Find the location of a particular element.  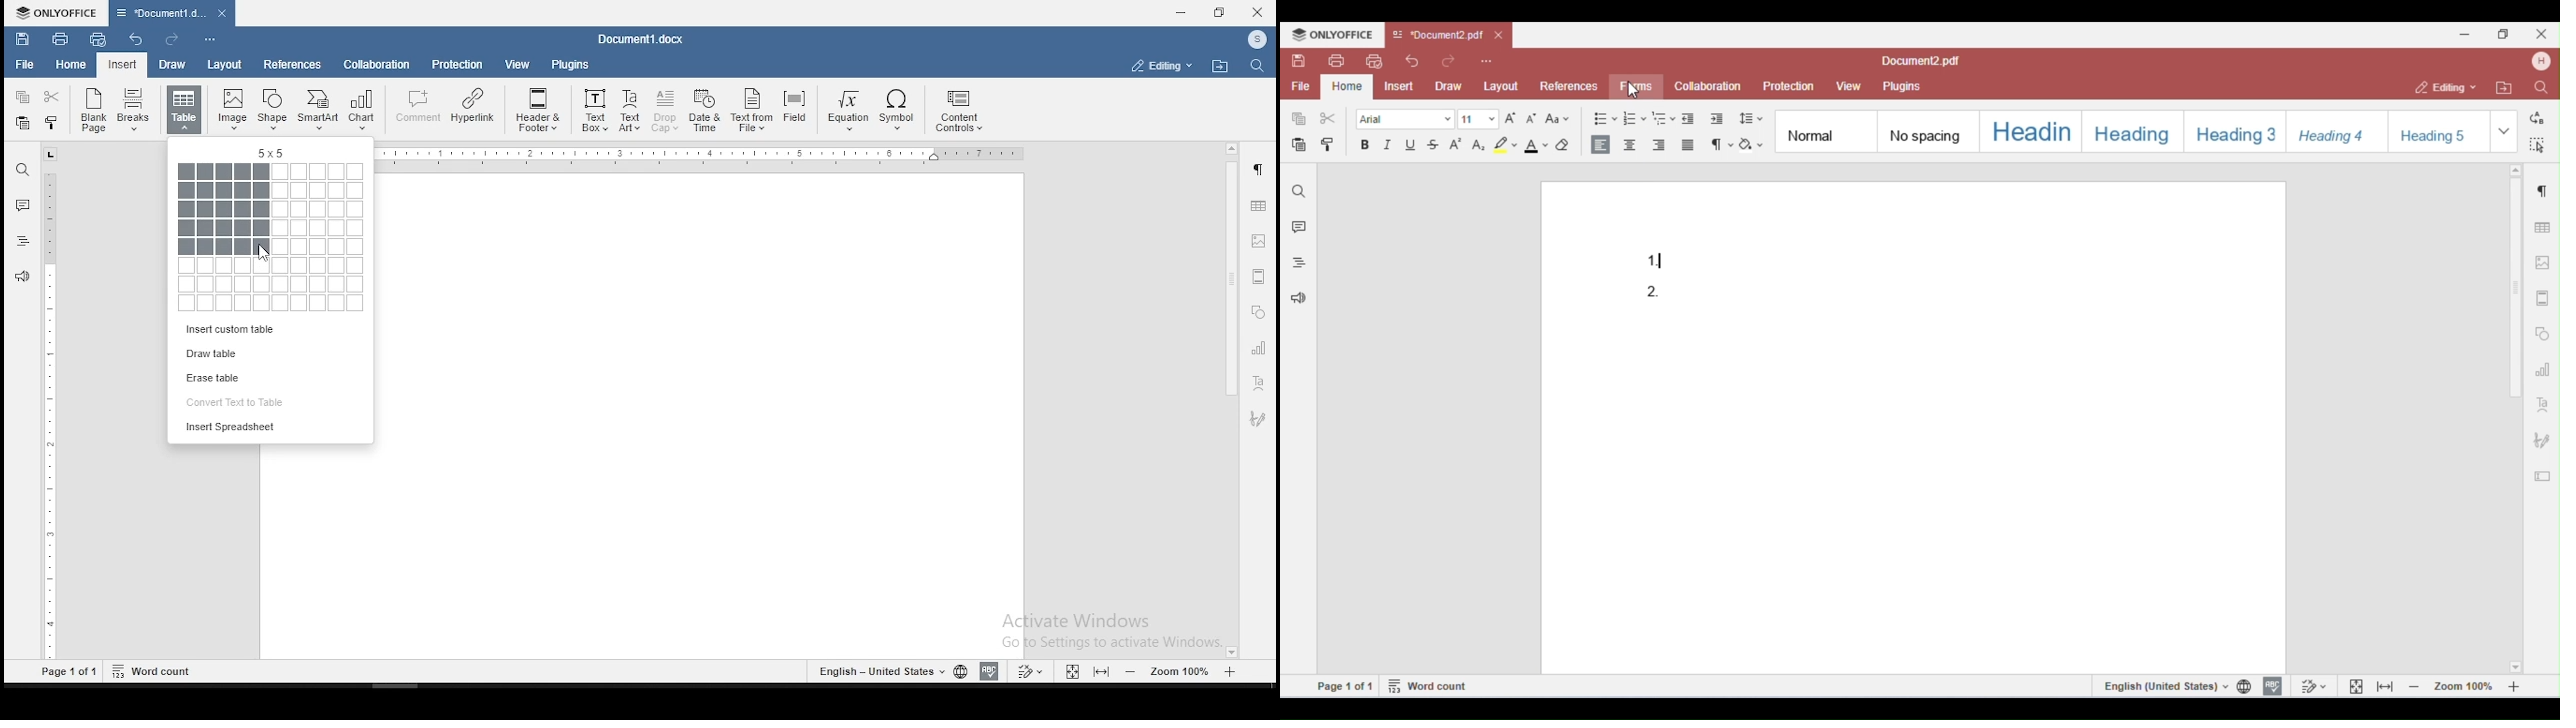

redo is located at coordinates (1451, 60).